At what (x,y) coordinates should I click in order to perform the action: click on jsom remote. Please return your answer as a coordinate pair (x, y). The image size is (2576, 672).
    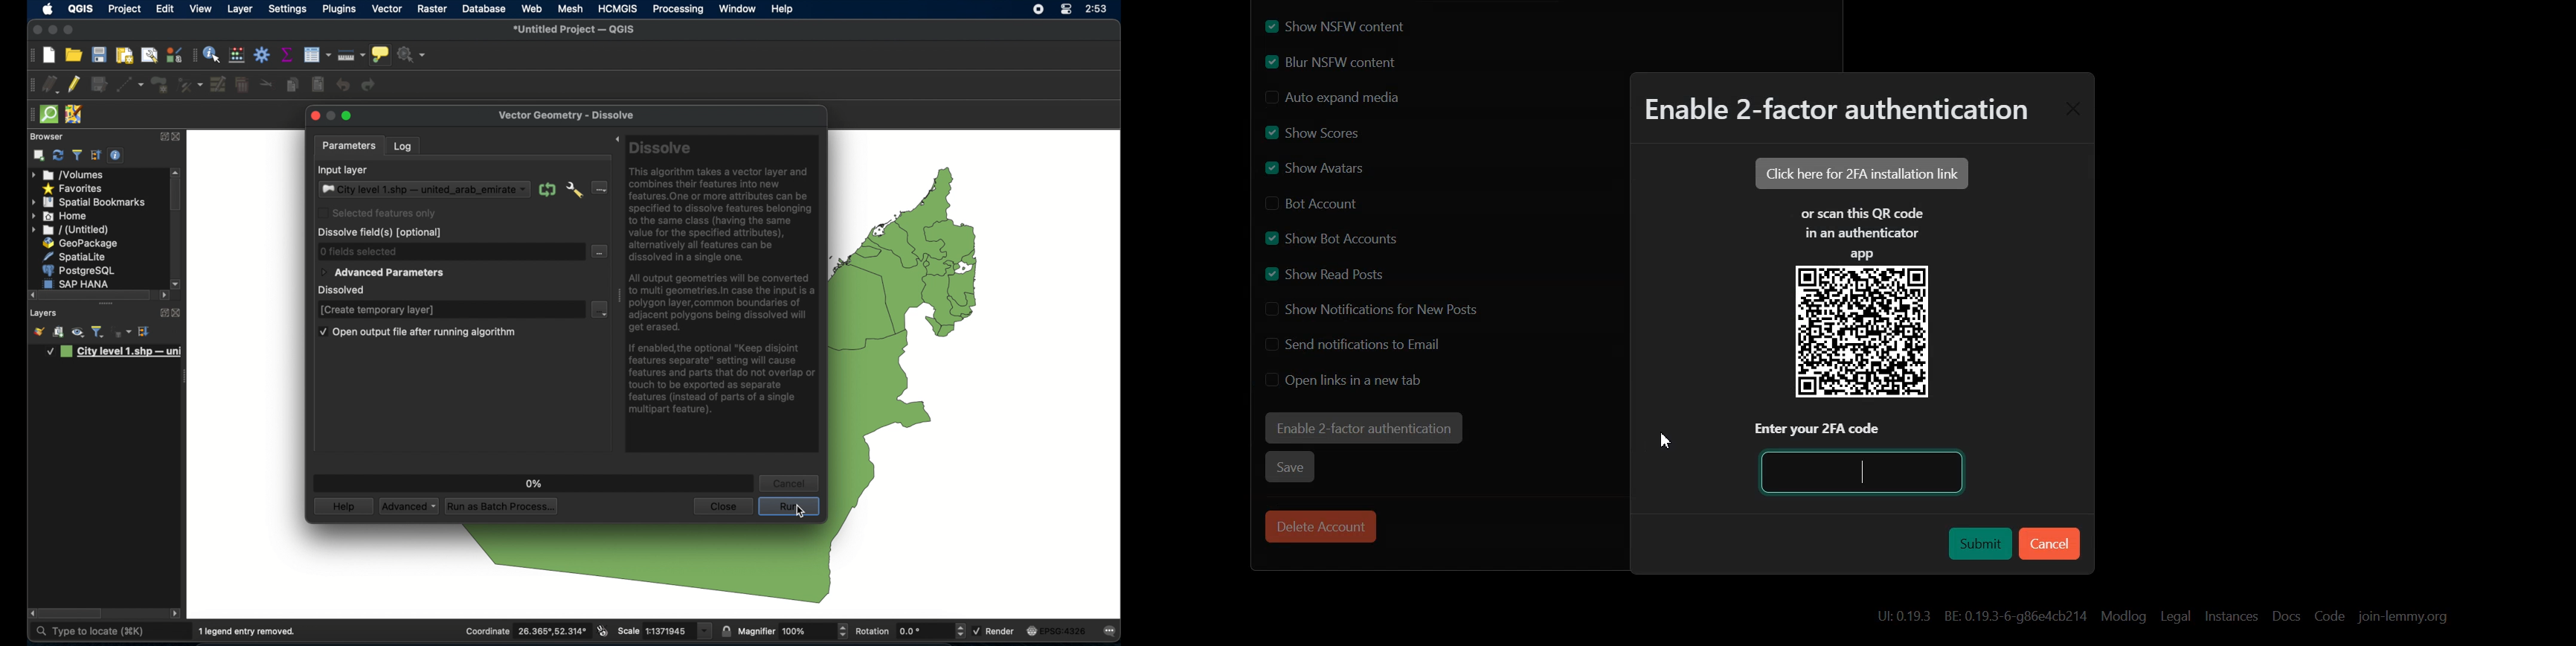
    Looking at the image, I should click on (75, 114).